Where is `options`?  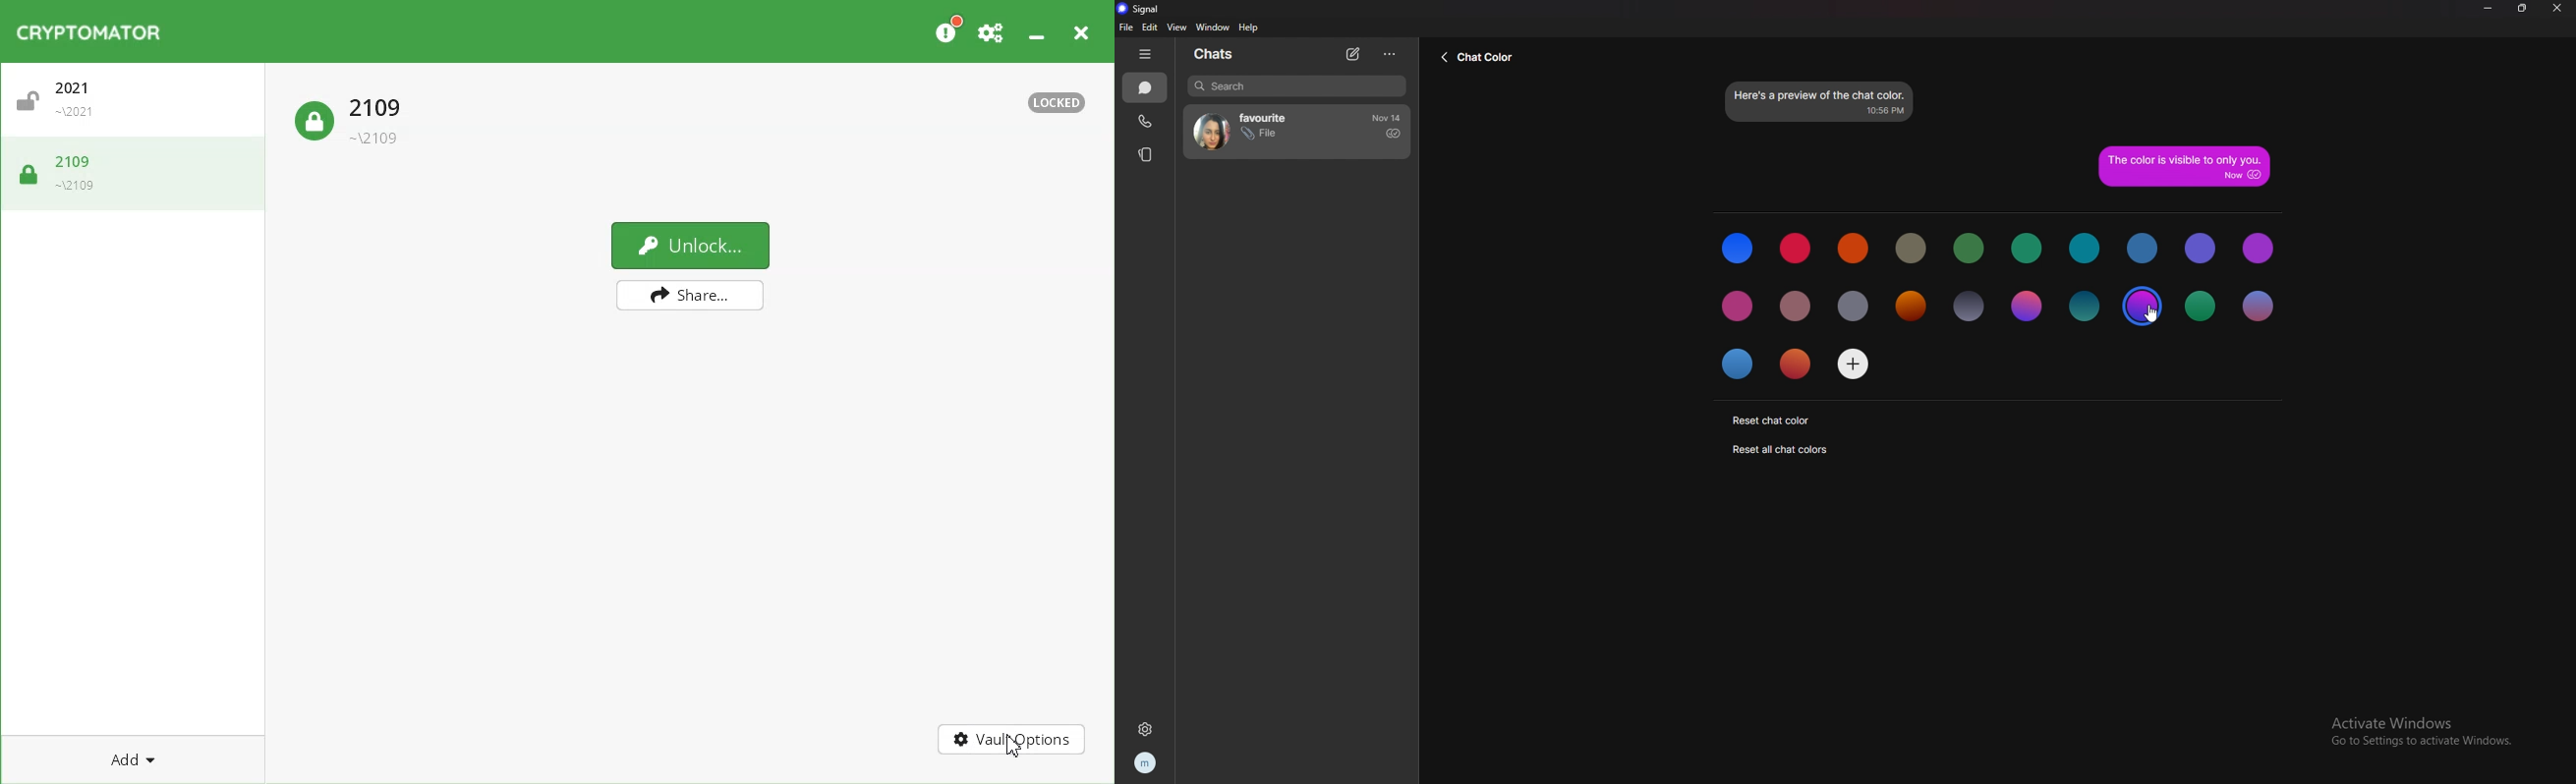 options is located at coordinates (1388, 55).